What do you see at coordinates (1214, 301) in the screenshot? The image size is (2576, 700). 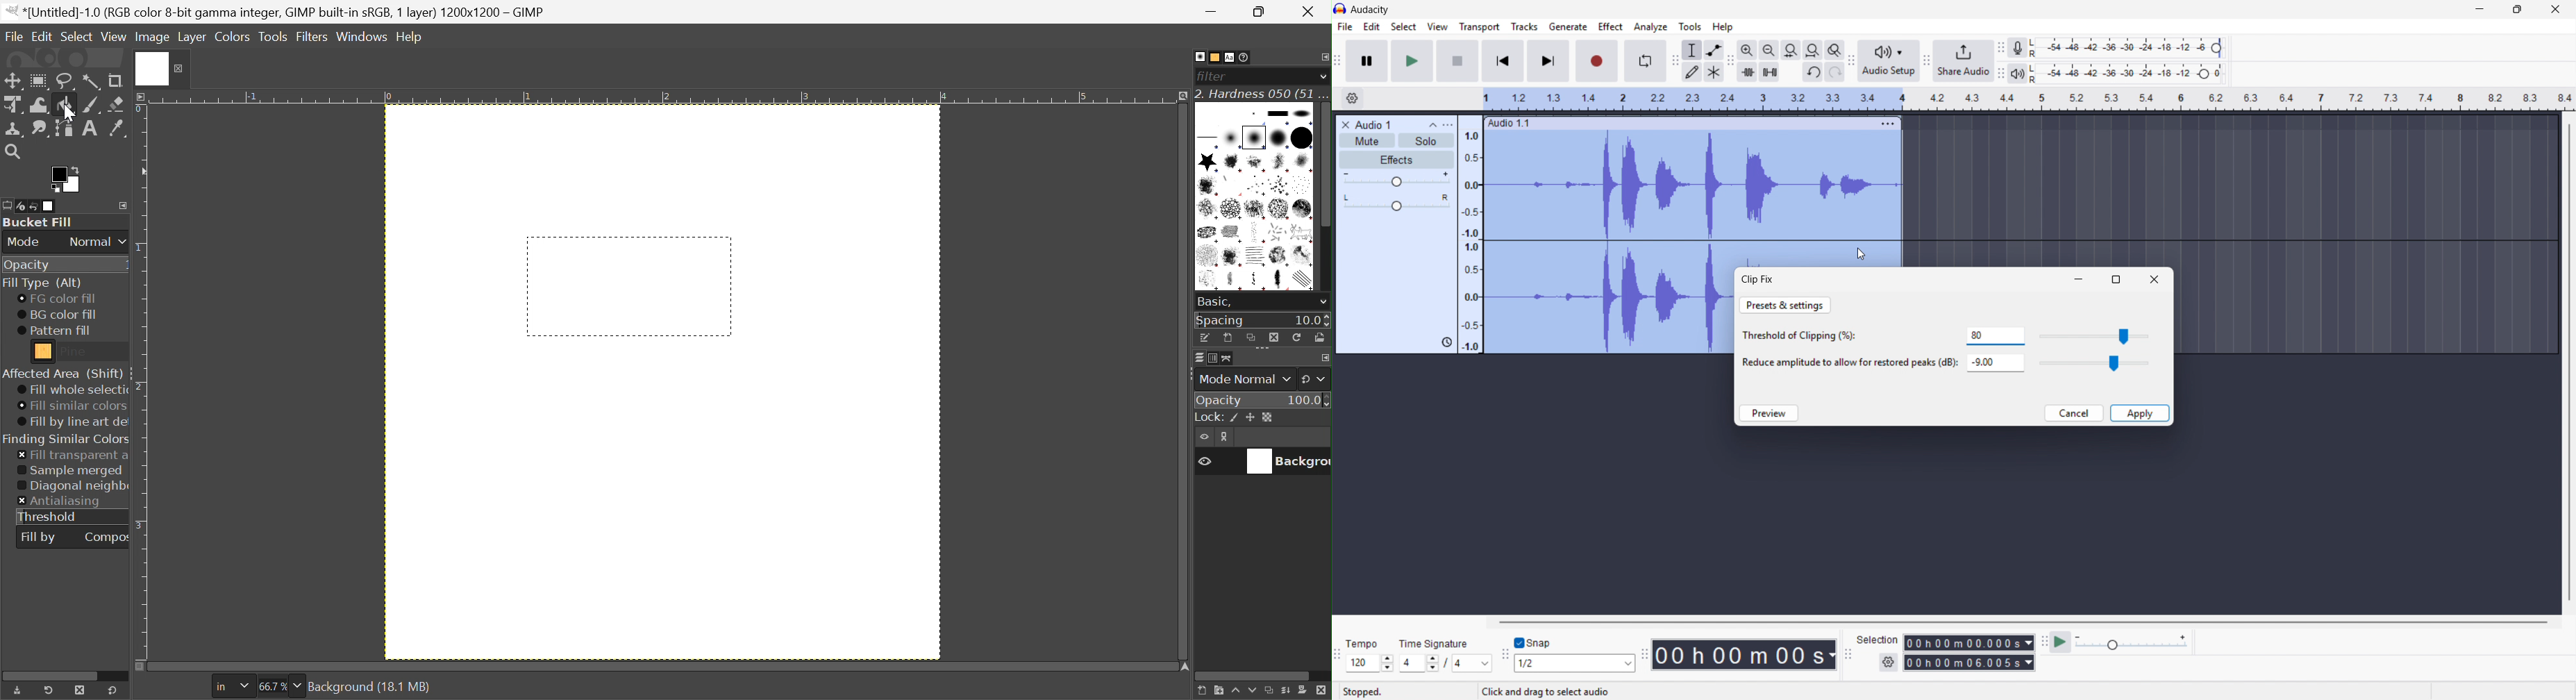 I see `Basic,` at bounding box center [1214, 301].